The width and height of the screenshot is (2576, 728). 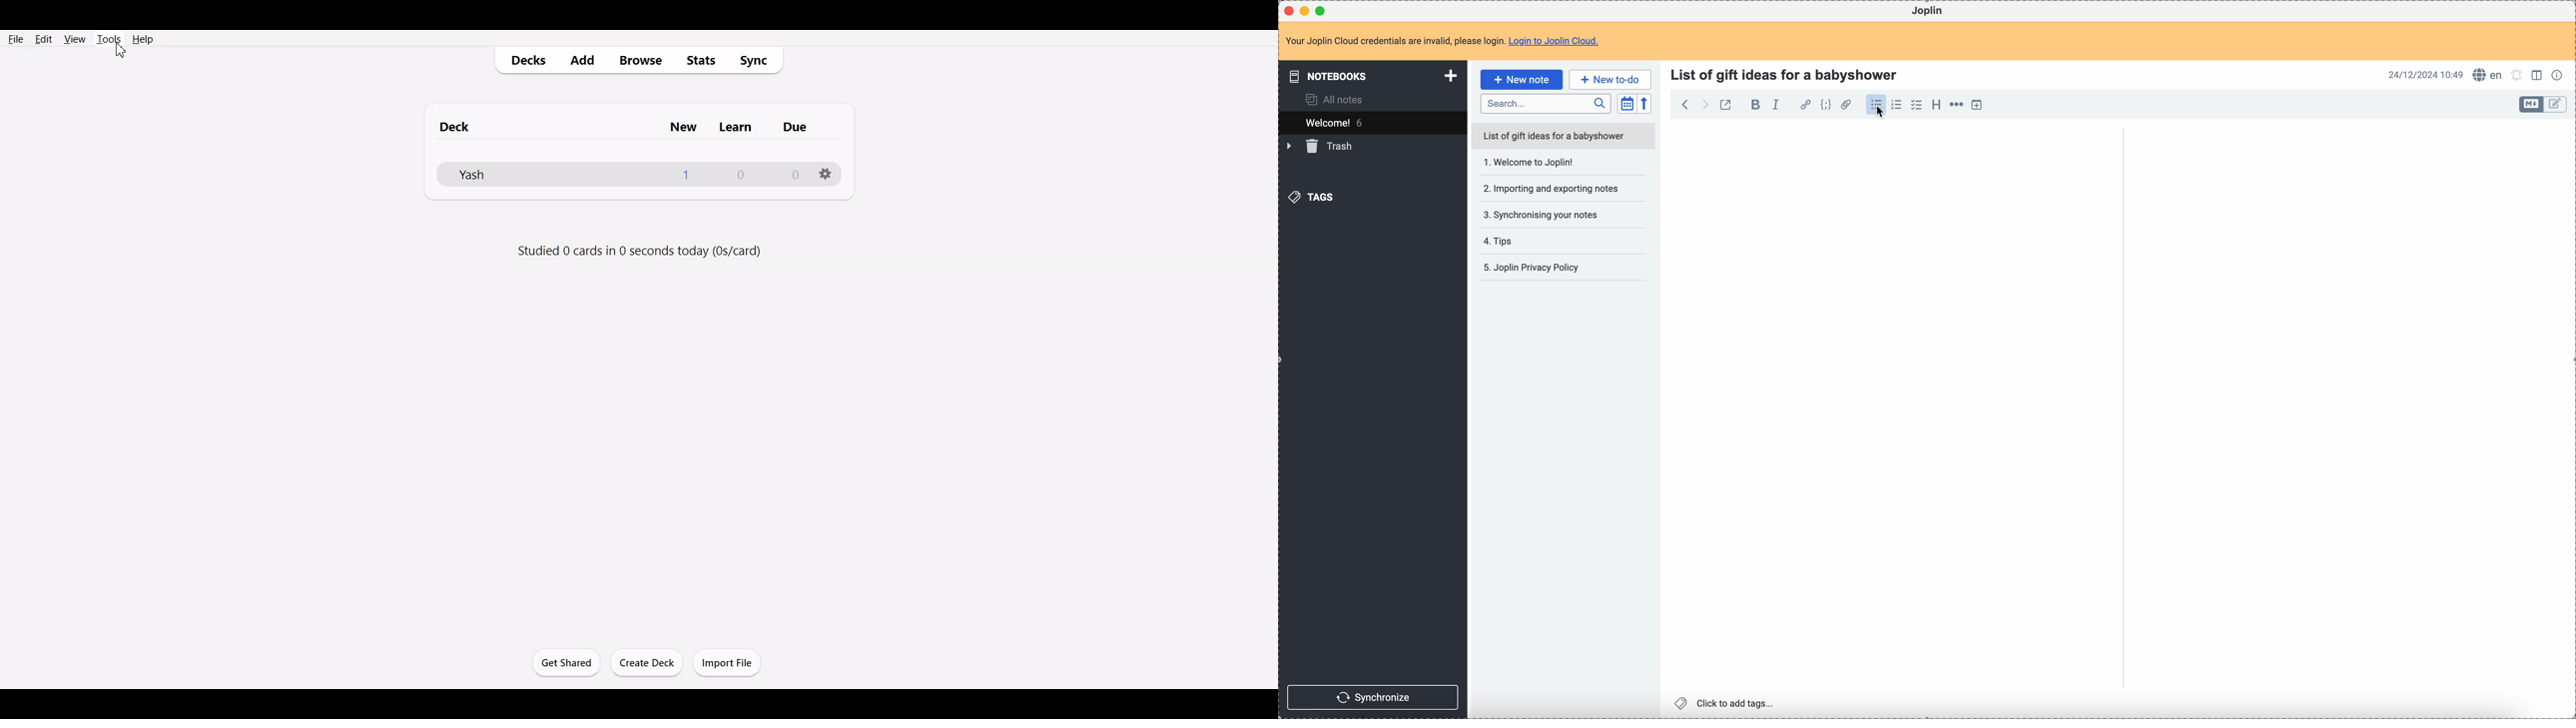 What do you see at coordinates (2426, 75) in the screenshot?
I see `date and hour` at bounding box center [2426, 75].